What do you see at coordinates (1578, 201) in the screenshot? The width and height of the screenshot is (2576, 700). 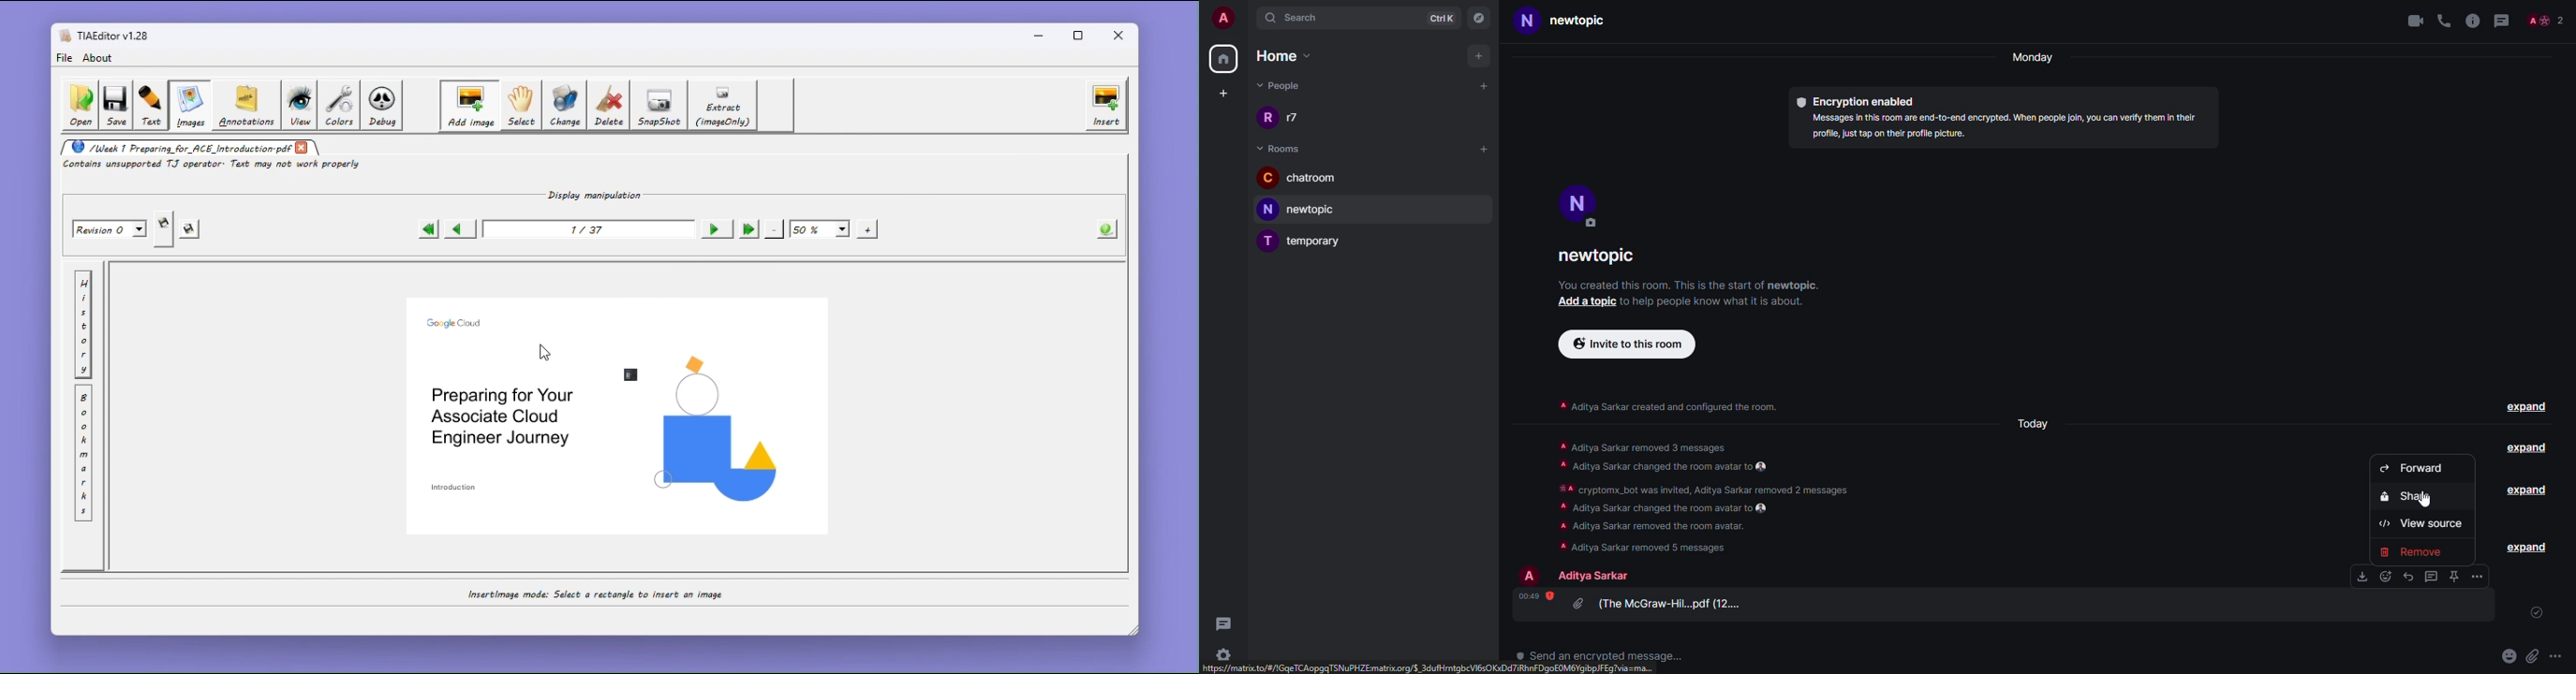 I see `profile` at bounding box center [1578, 201].